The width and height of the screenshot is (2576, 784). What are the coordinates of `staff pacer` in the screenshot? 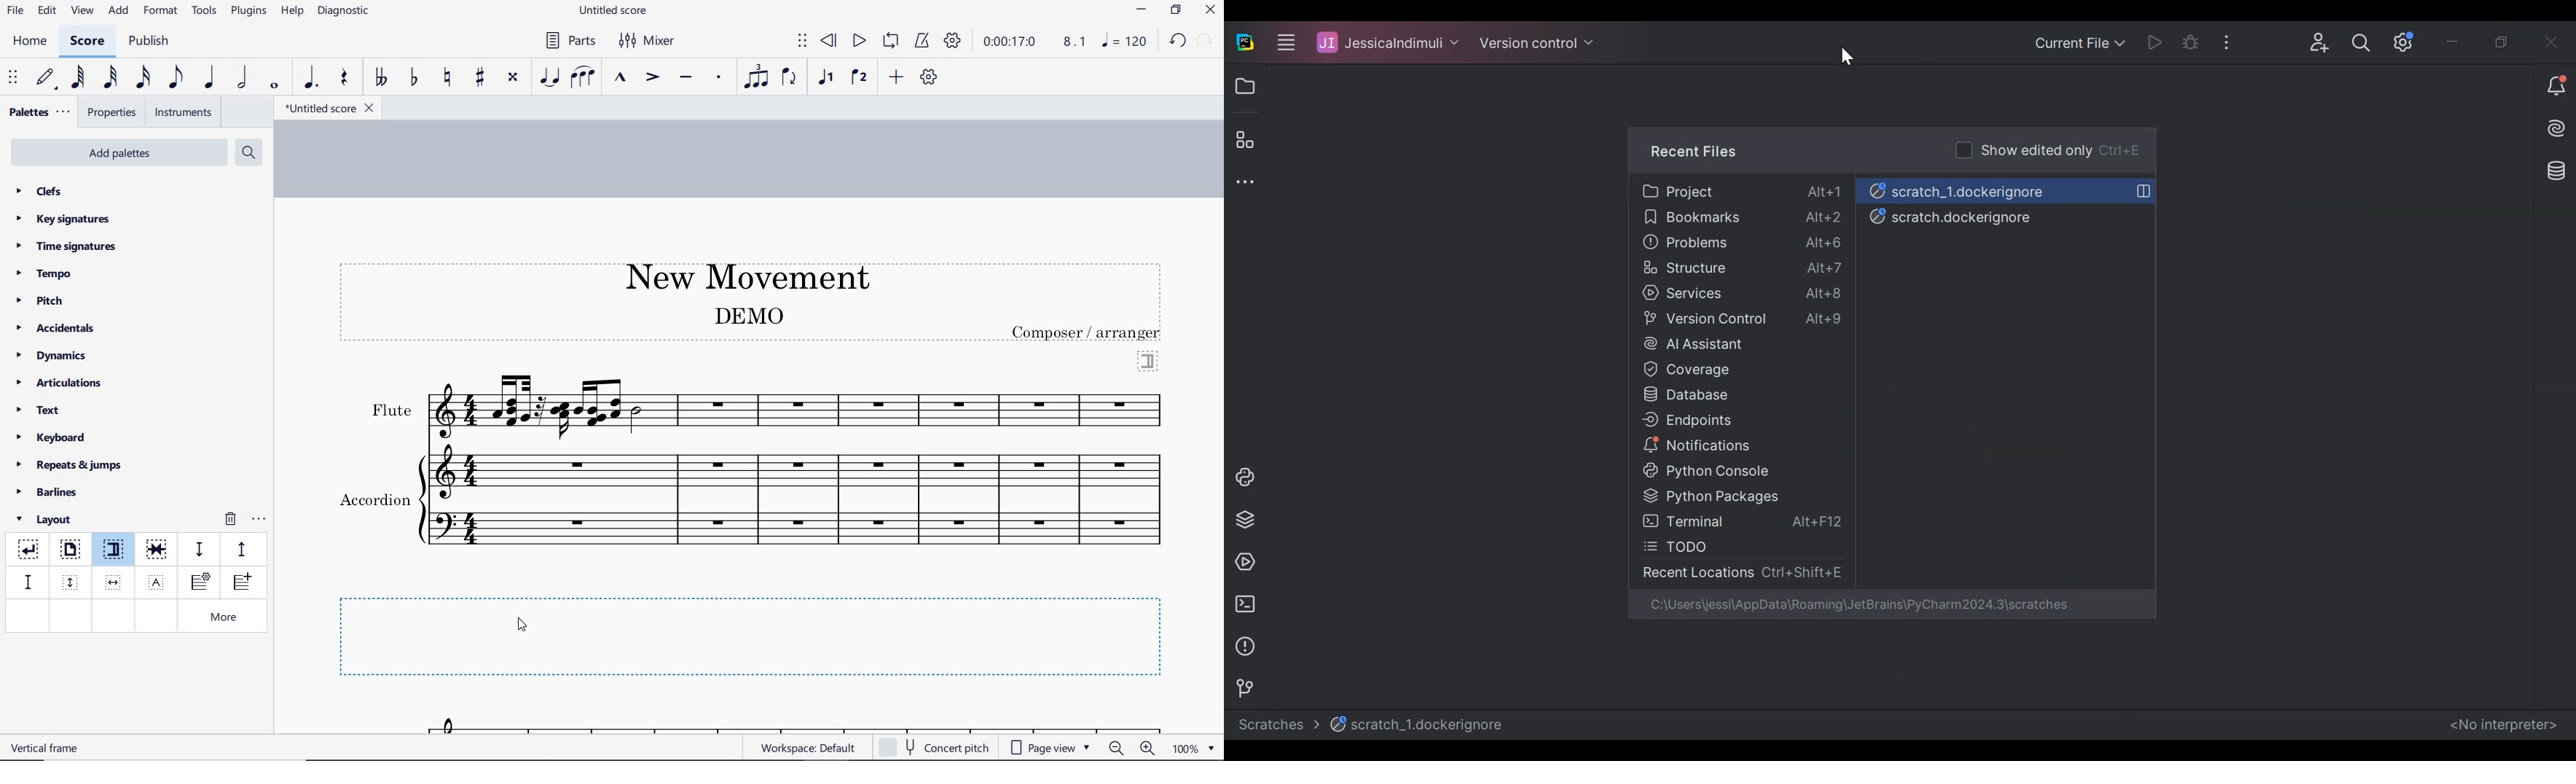 It's located at (240, 548).